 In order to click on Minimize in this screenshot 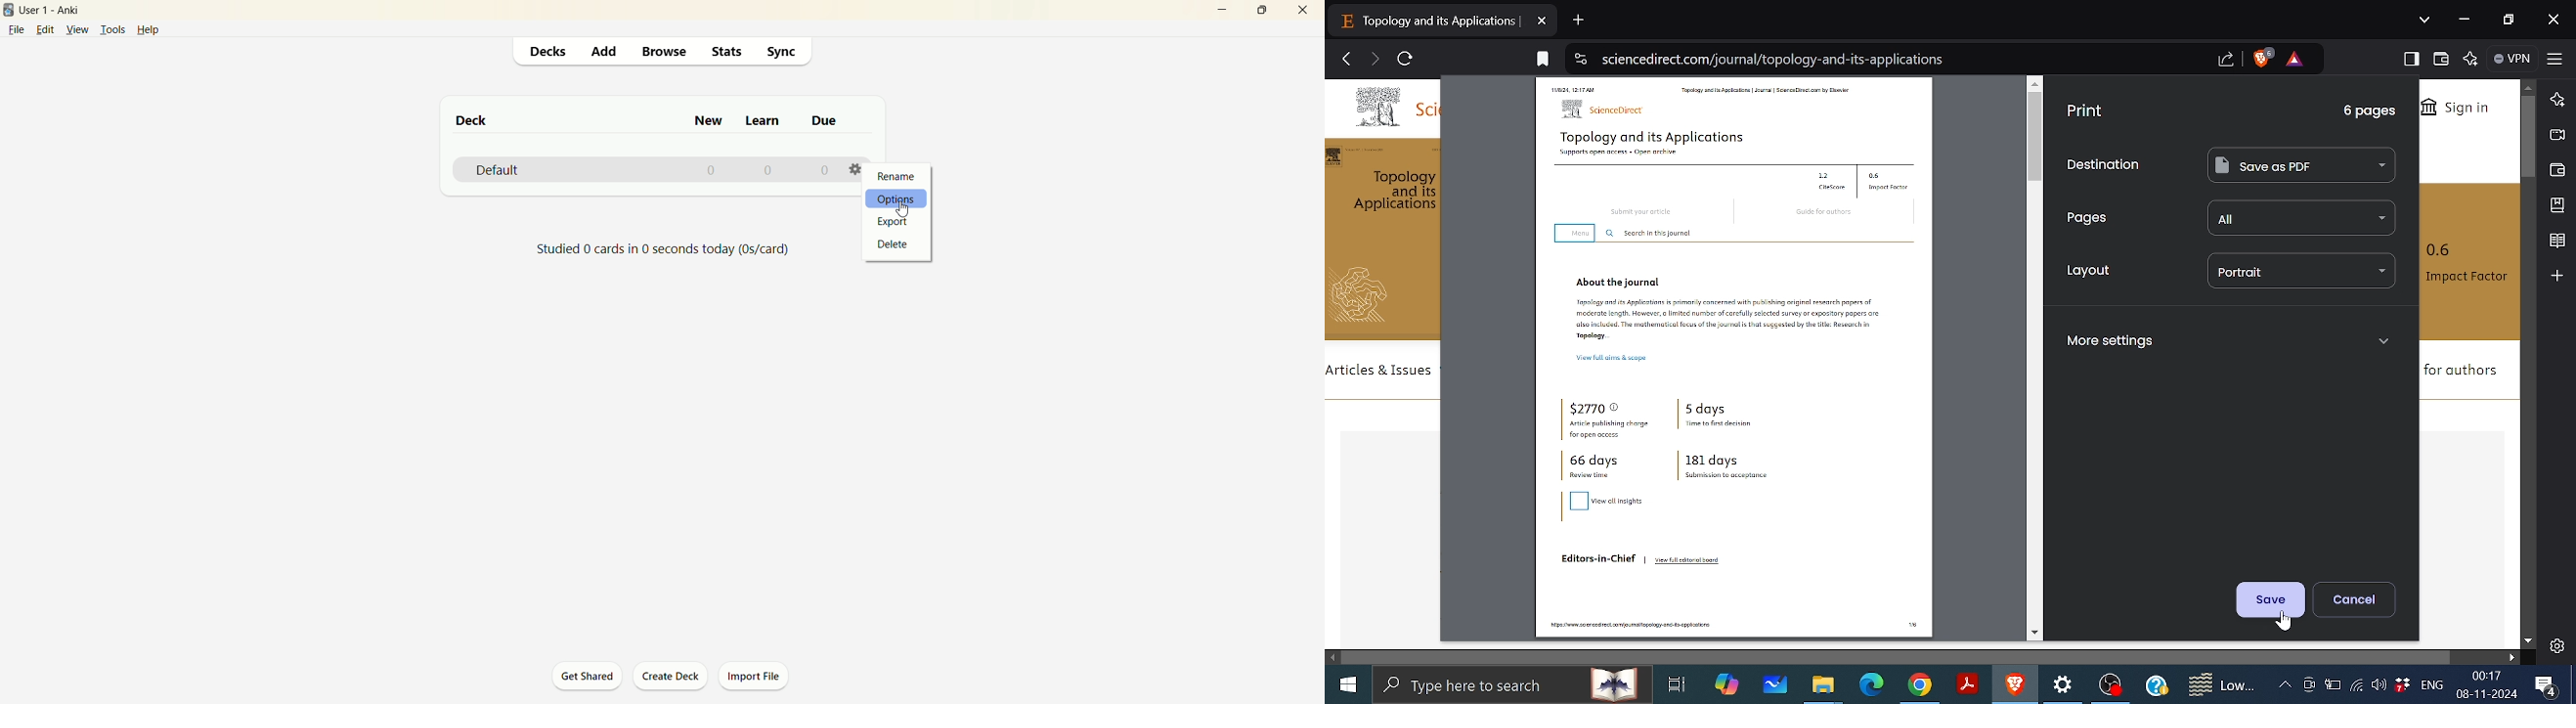, I will do `click(2467, 20)`.